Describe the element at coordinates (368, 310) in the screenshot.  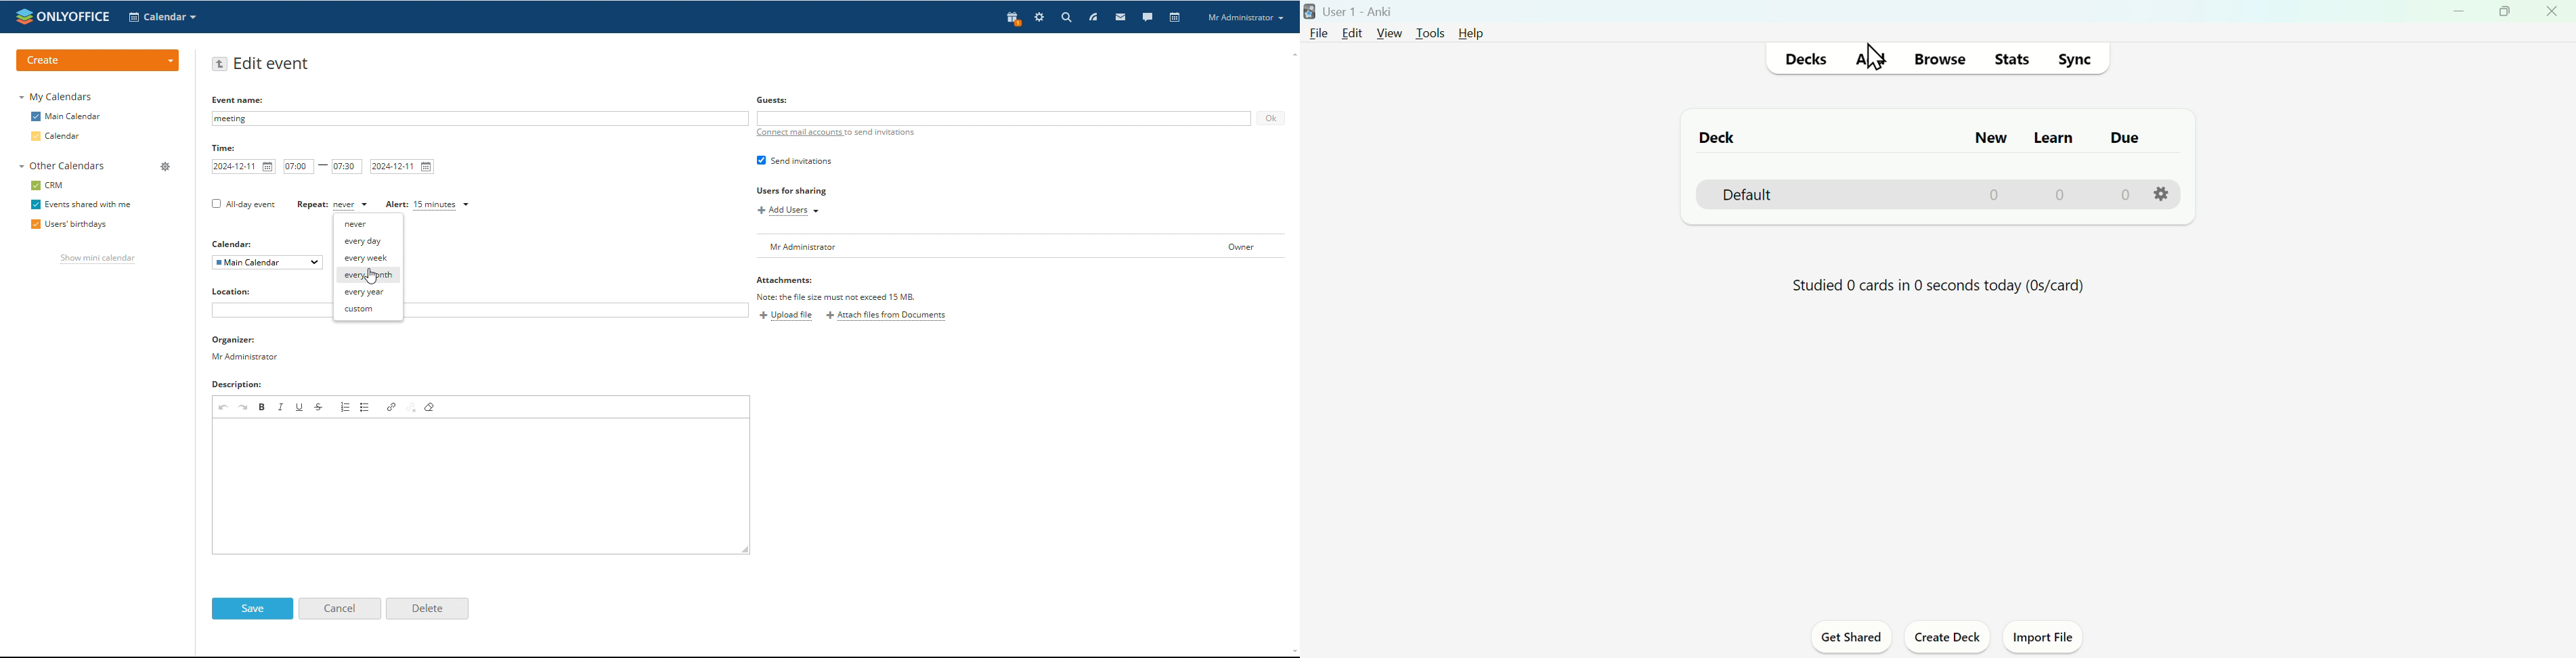
I see `custom` at that location.